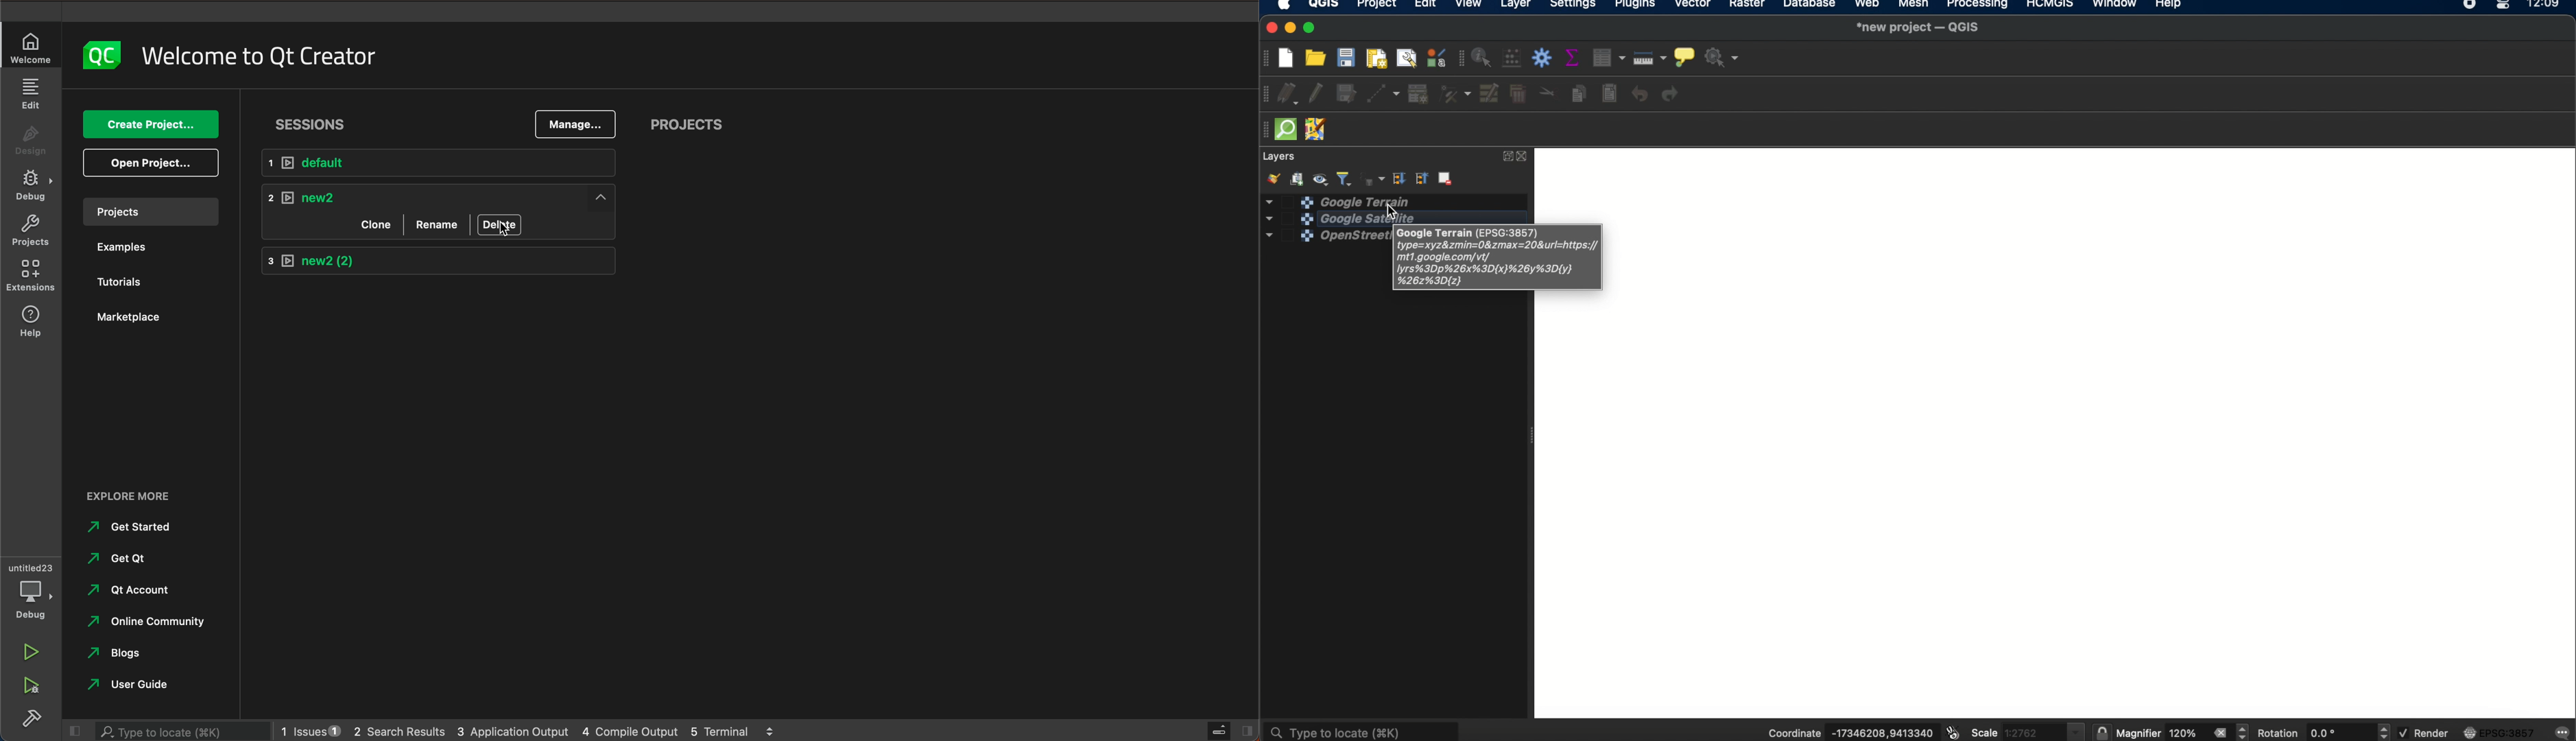  I want to click on new 2, so click(439, 257).